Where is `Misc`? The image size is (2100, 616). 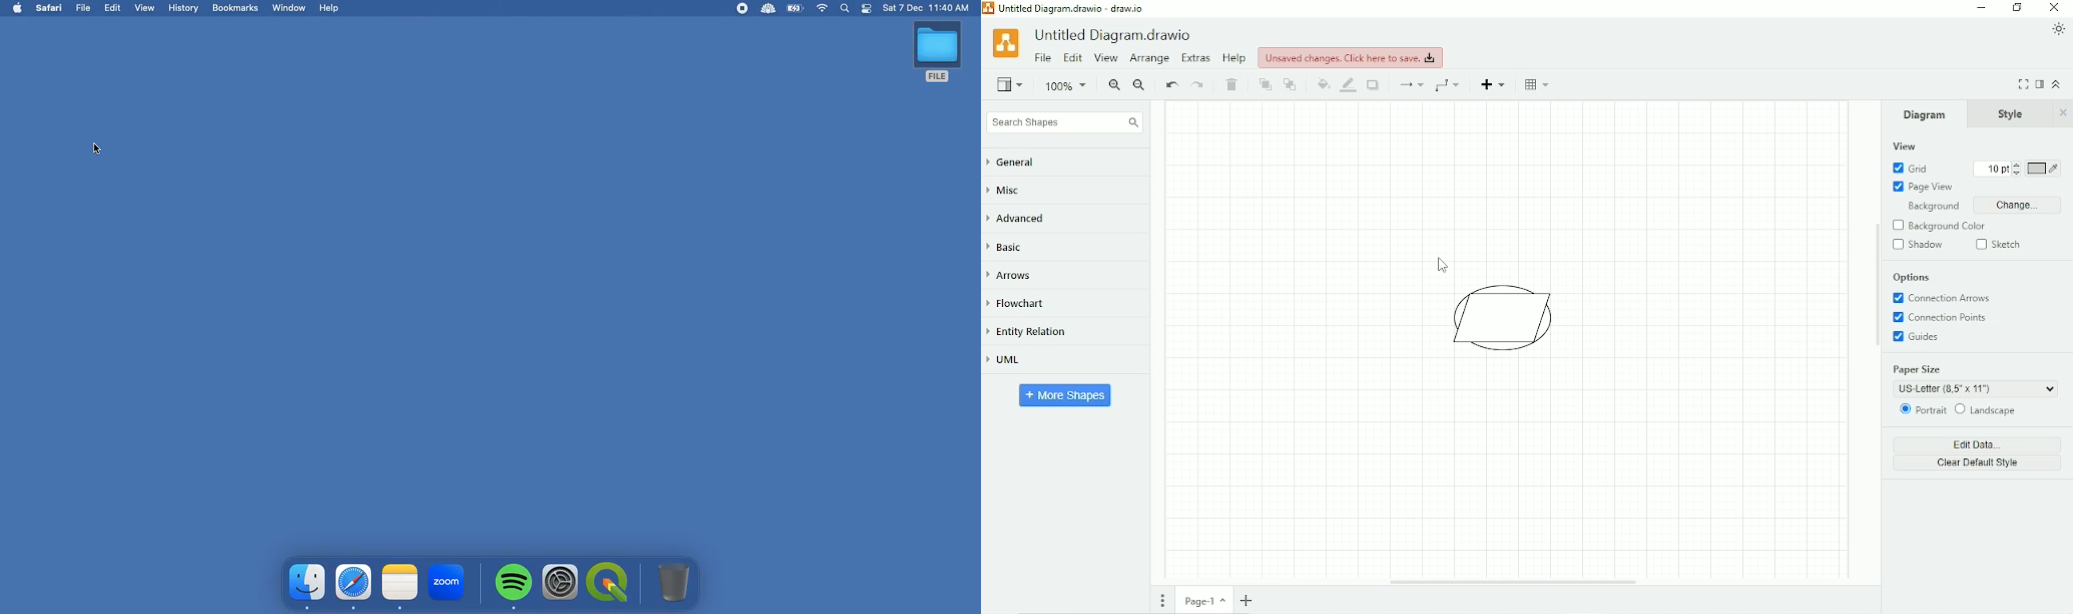 Misc is located at coordinates (1010, 192).